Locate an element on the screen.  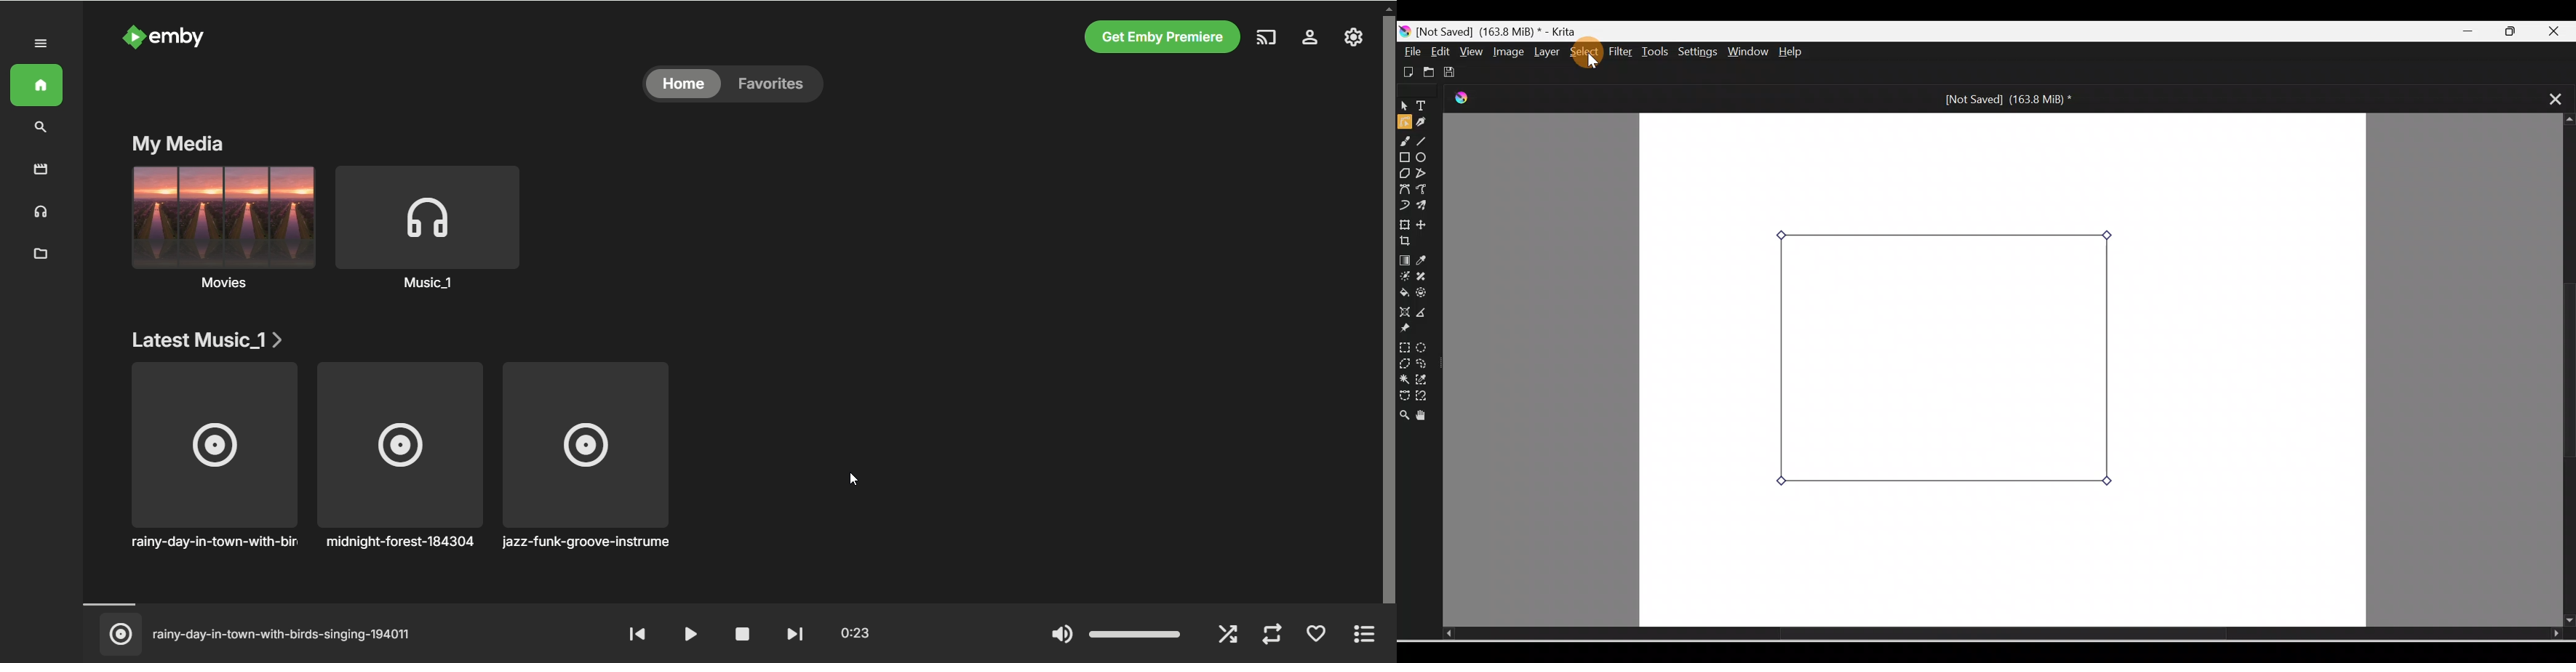
Dynamic brush tool is located at coordinates (1404, 204).